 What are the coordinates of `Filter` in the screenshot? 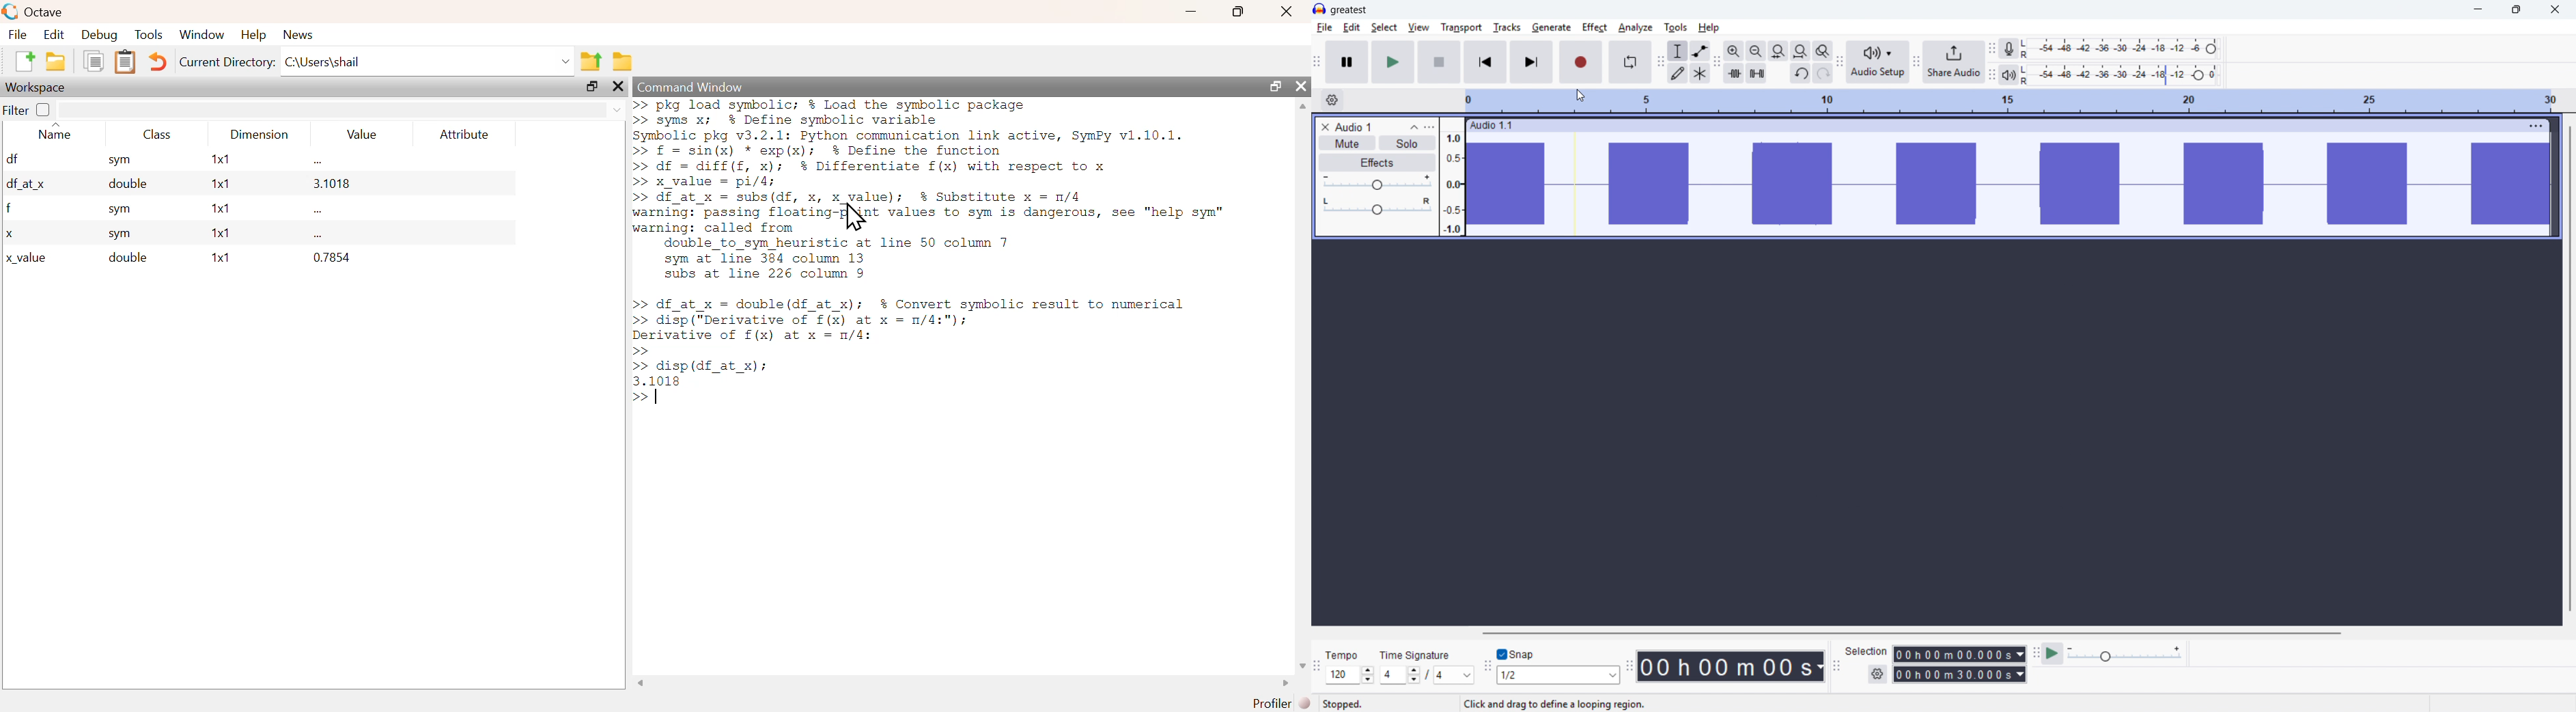 It's located at (26, 109).